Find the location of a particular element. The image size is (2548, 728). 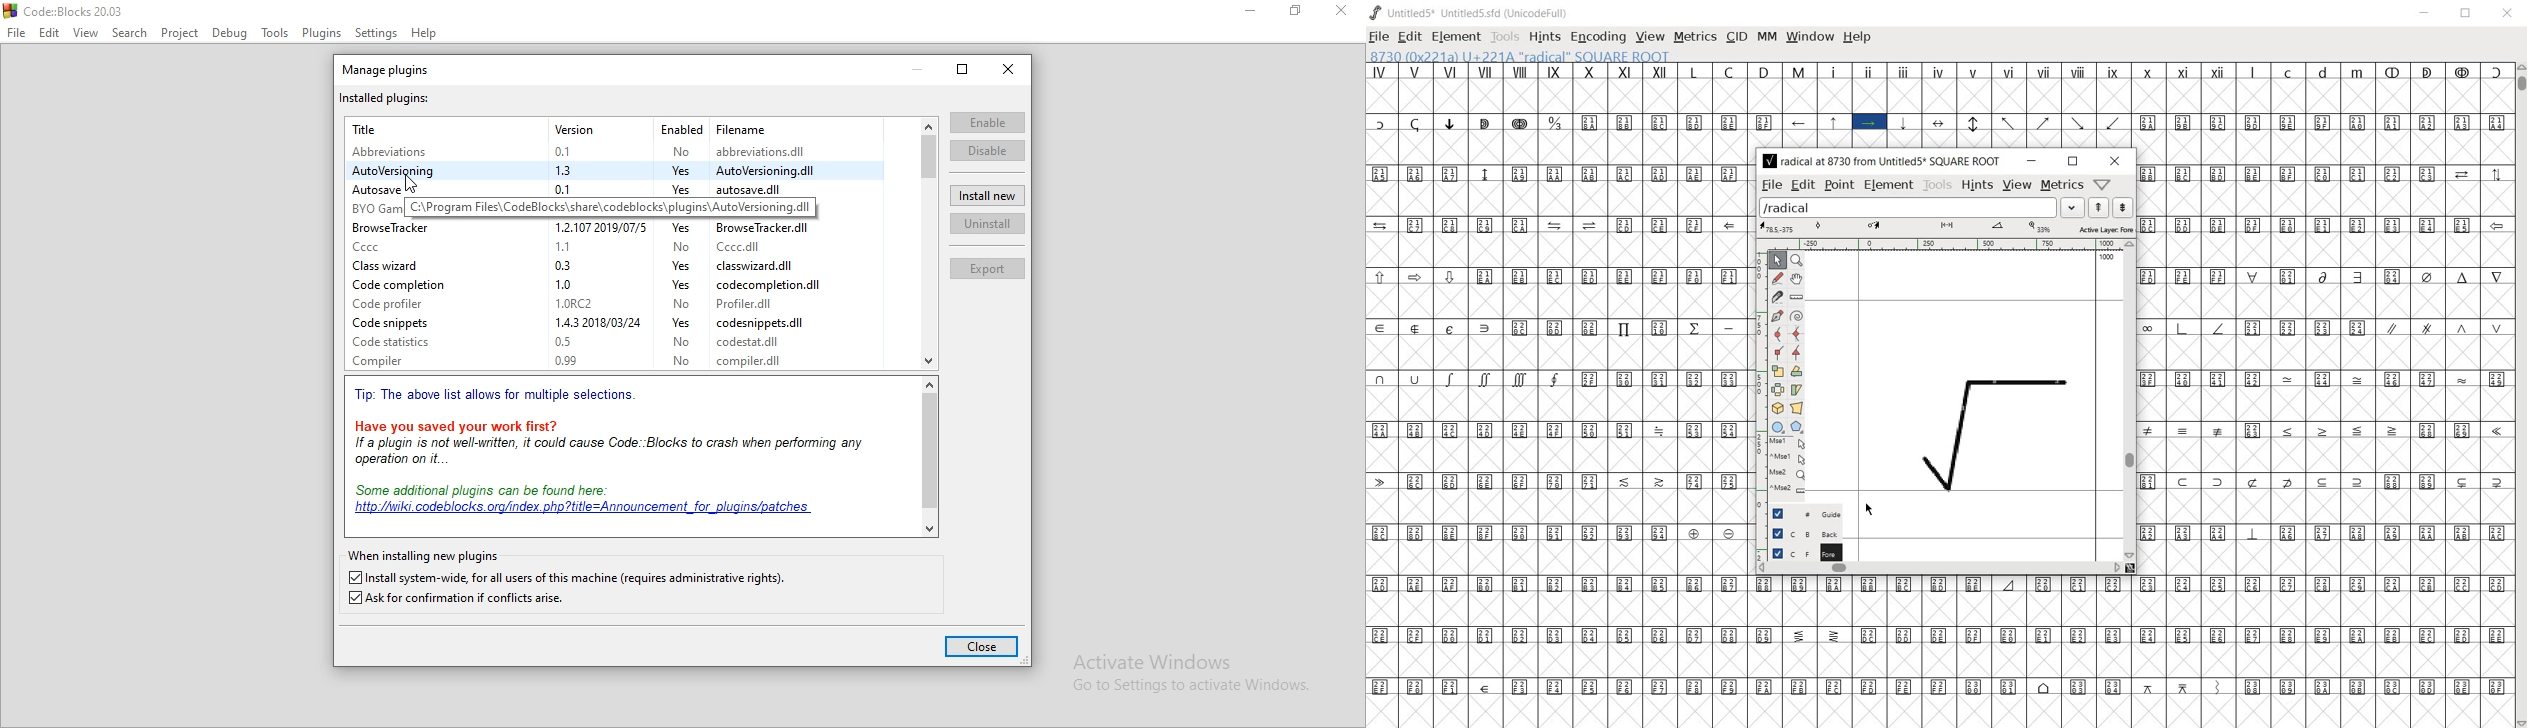

minimize is located at coordinates (2030, 161).